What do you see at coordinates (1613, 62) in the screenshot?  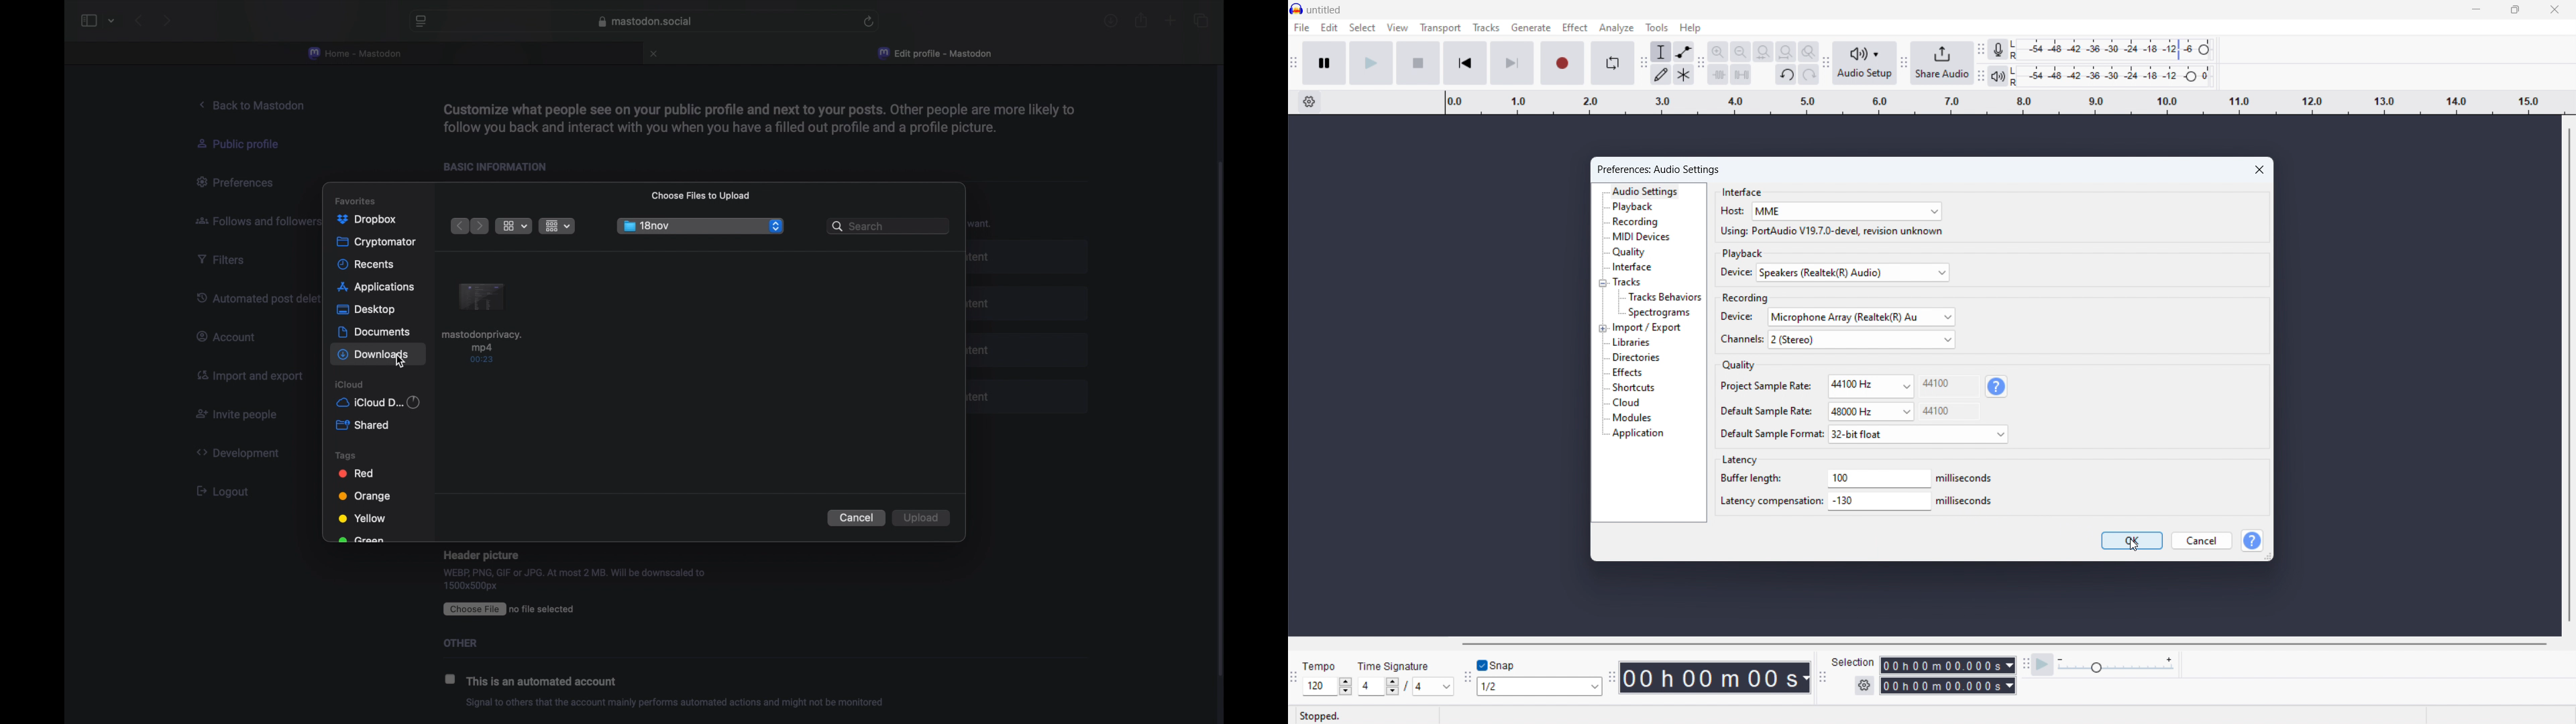 I see `enable loop` at bounding box center [1613, 62].